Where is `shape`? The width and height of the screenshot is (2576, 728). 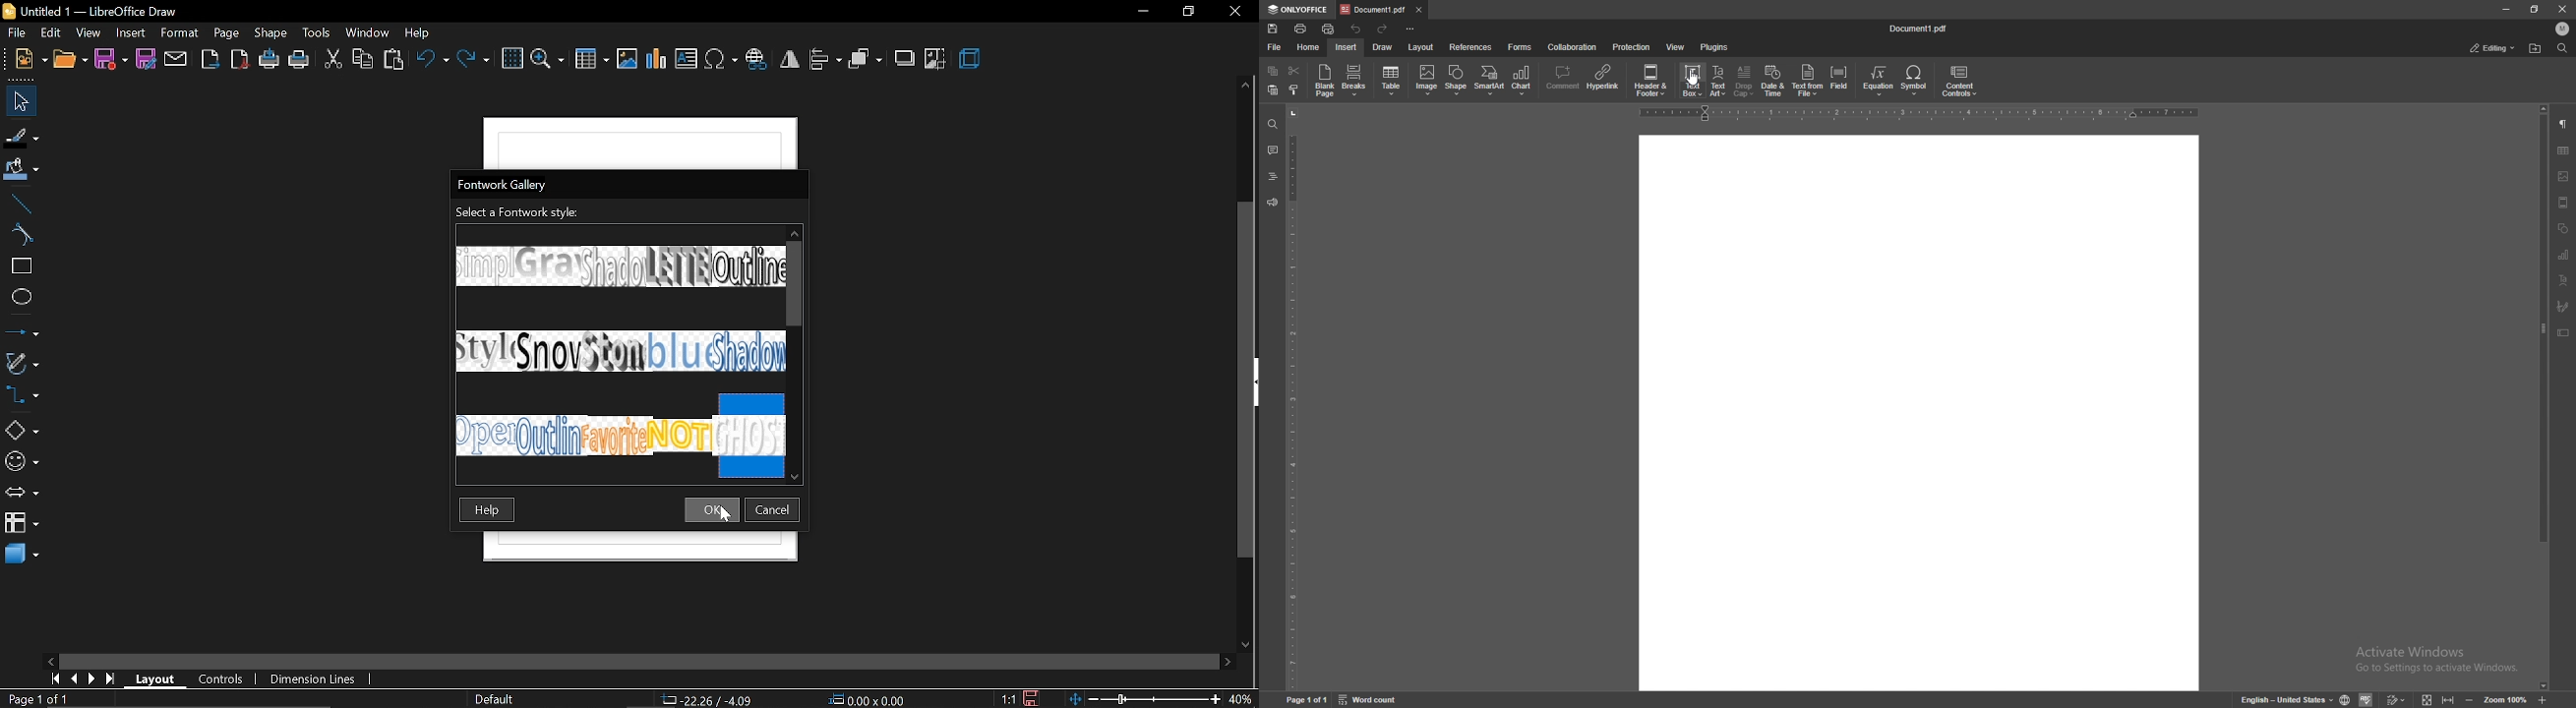 shape is located at coordinates (270, 34).